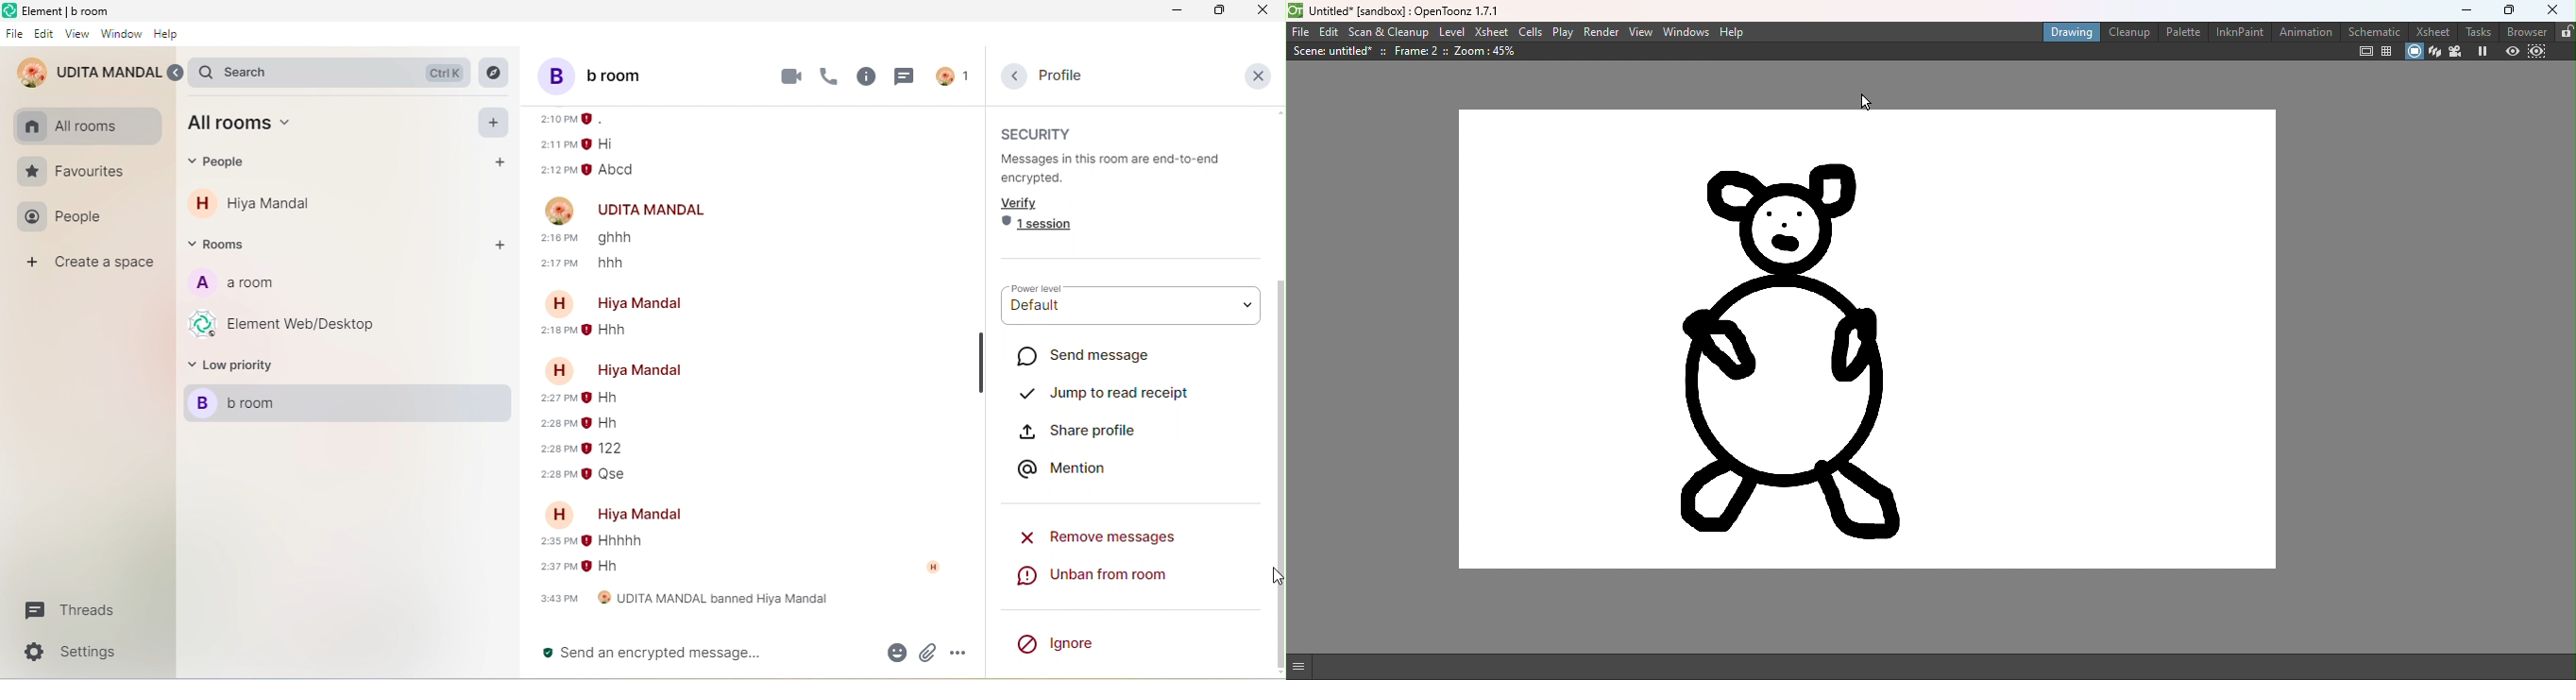  What do you see at coordinates (624, 239) in the screenshot?
I see `ghhh-older message from udita` at bounding box center [624, 239].